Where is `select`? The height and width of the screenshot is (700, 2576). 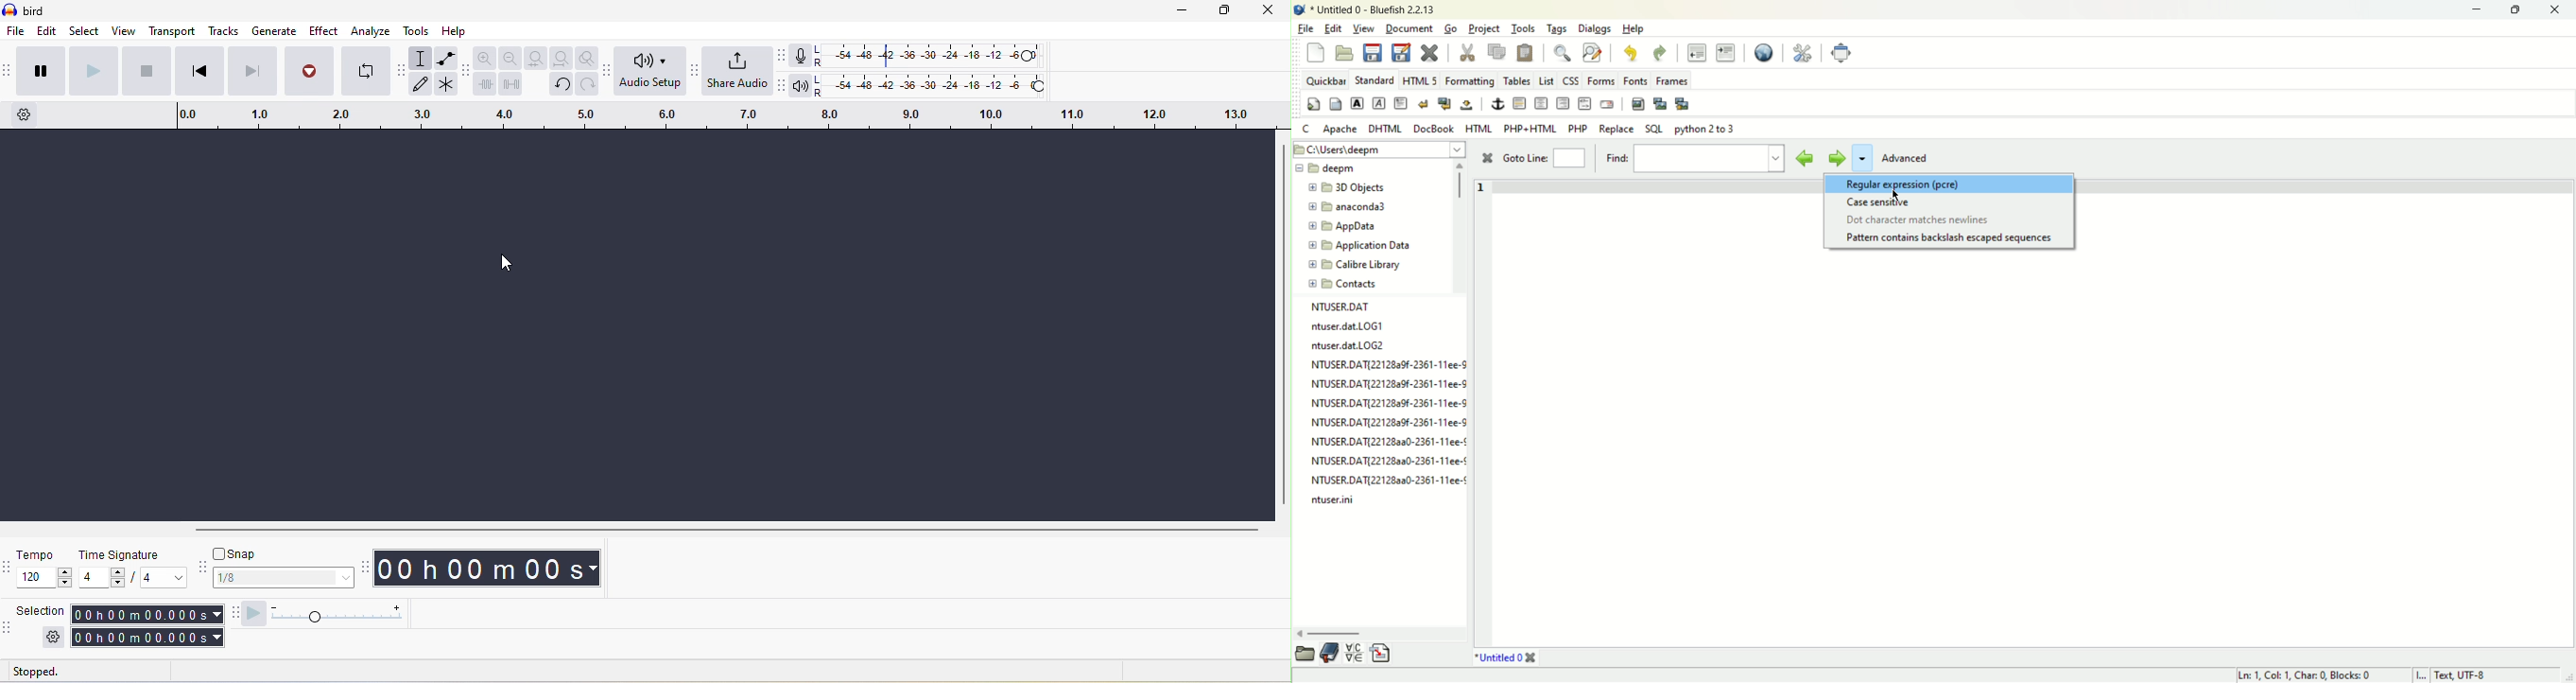 select is located at coordinates (83, 32).